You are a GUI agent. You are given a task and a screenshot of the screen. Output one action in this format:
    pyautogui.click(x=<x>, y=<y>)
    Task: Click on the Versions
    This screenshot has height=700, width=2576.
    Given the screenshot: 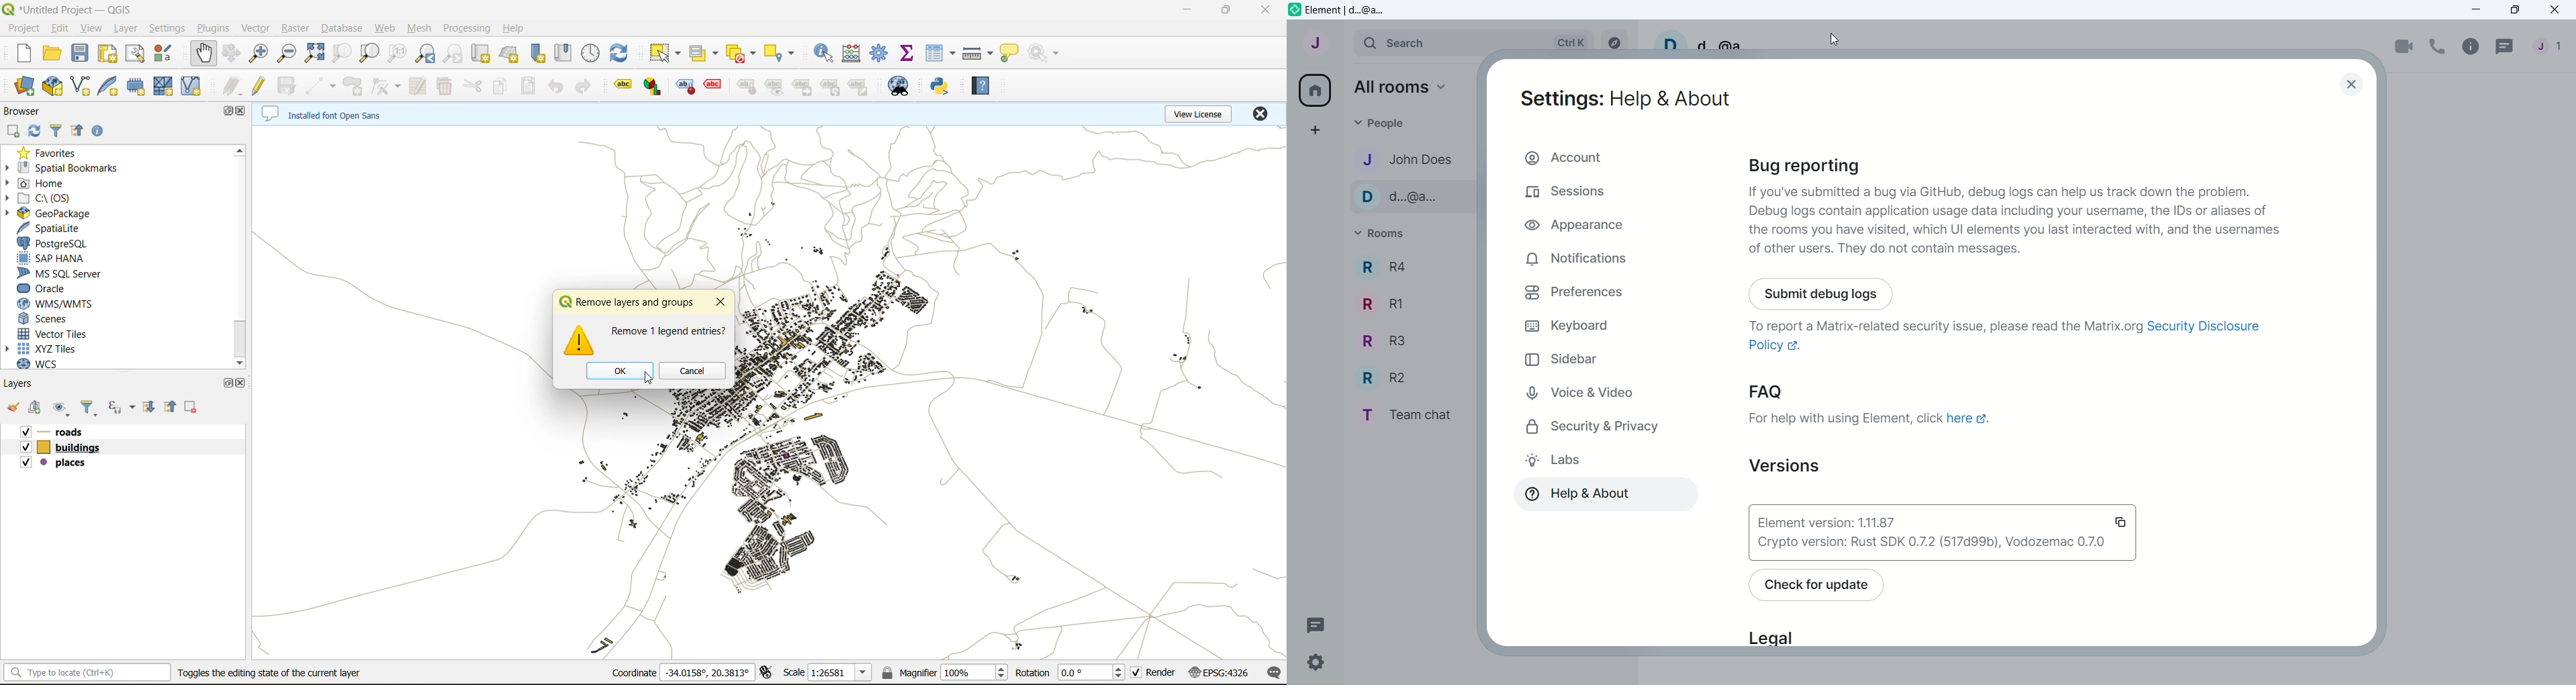 What is the action you would take?
    pyautogui.click(x=1768, y=464)
    